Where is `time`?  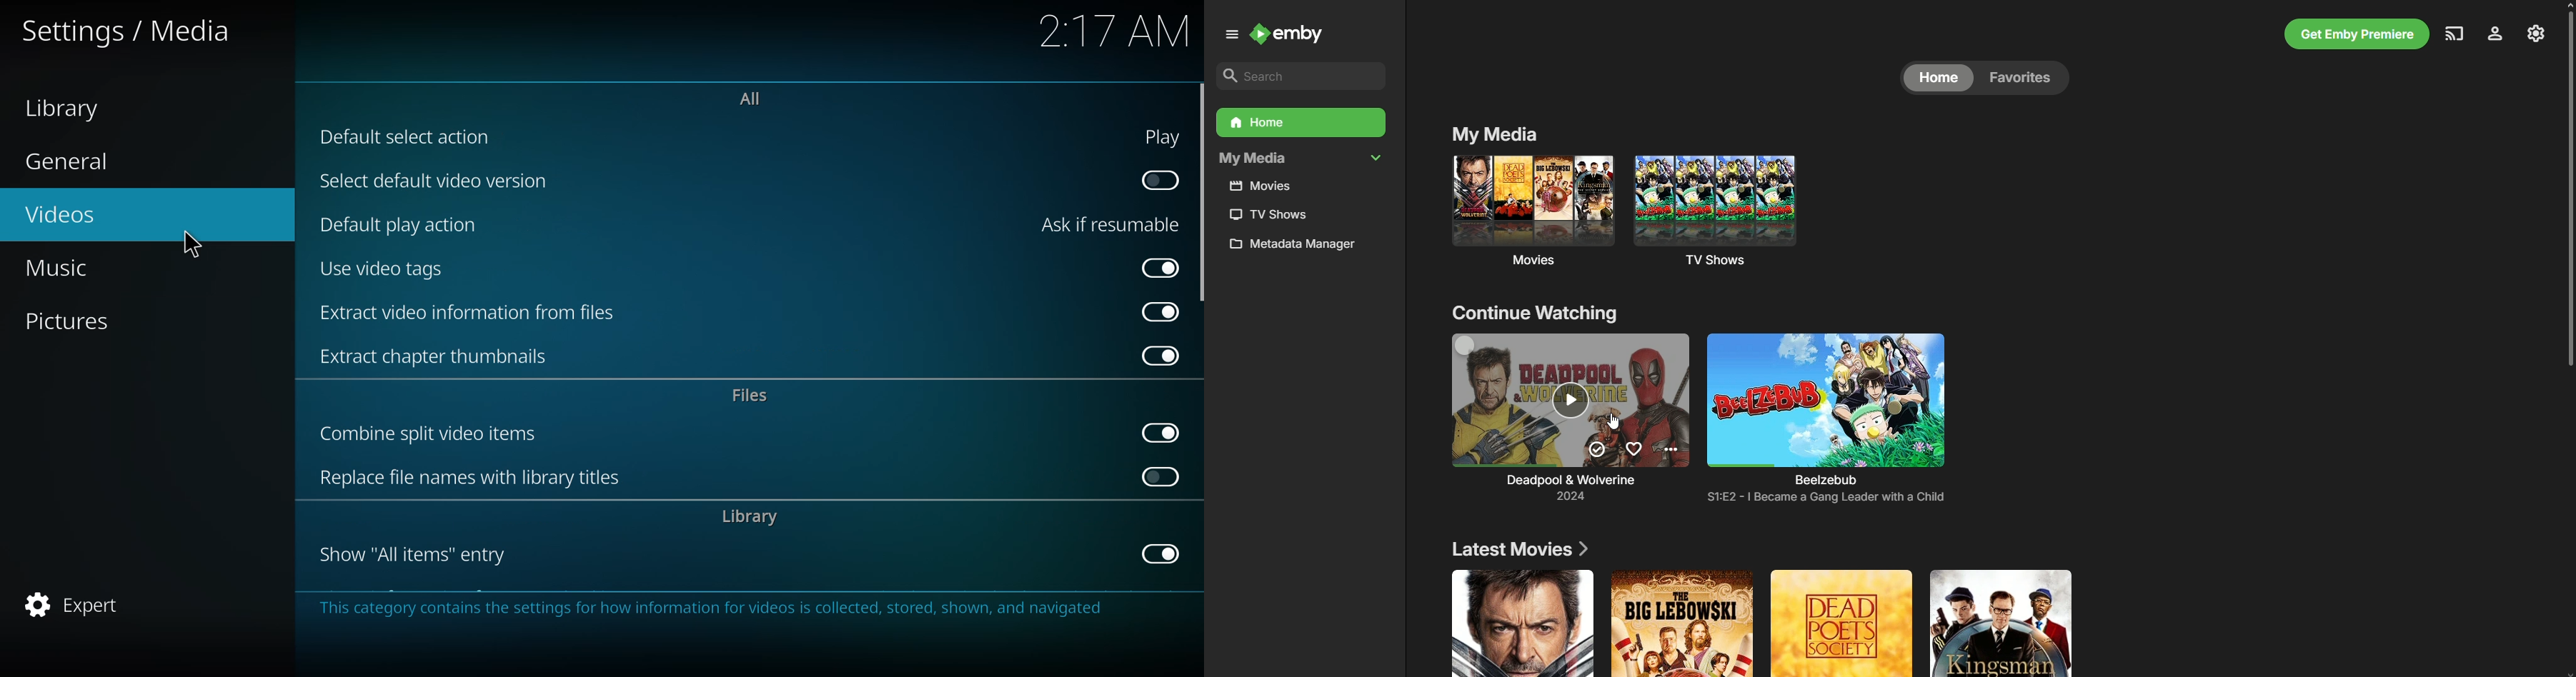
time is located at coordinates (1115, 31).